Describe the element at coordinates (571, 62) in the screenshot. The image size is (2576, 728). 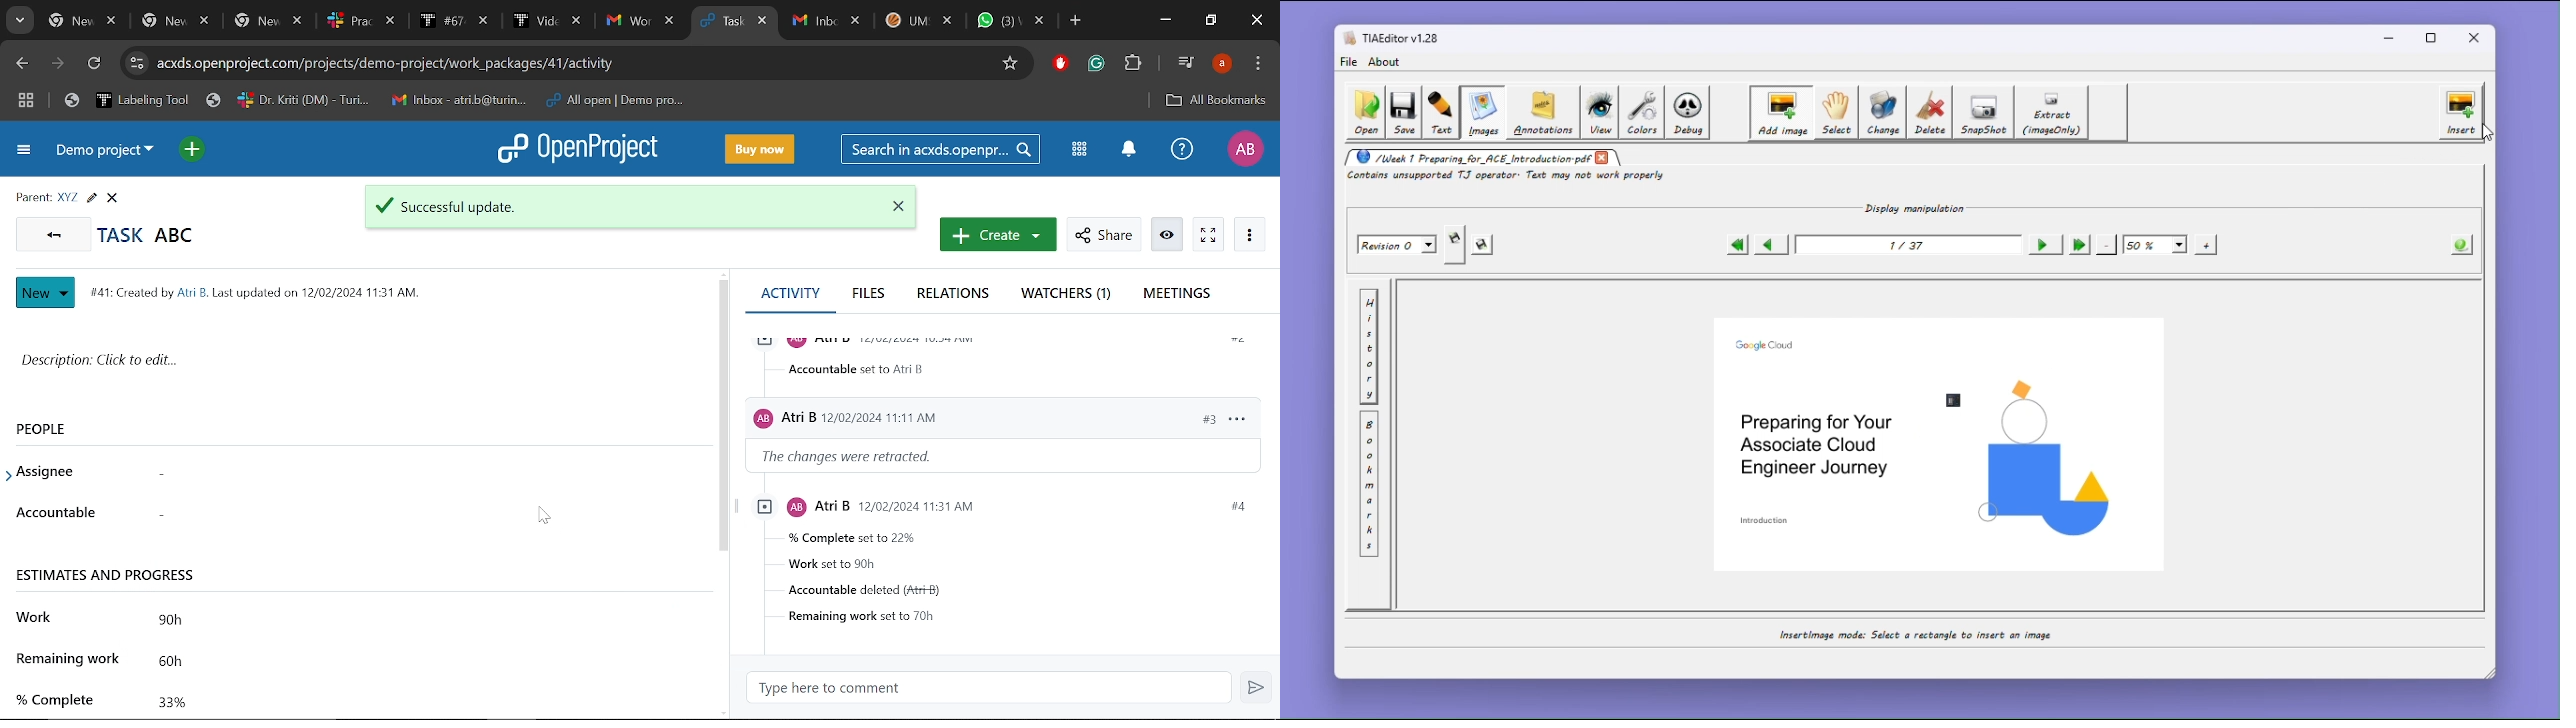
I see `CIte address` at that location.